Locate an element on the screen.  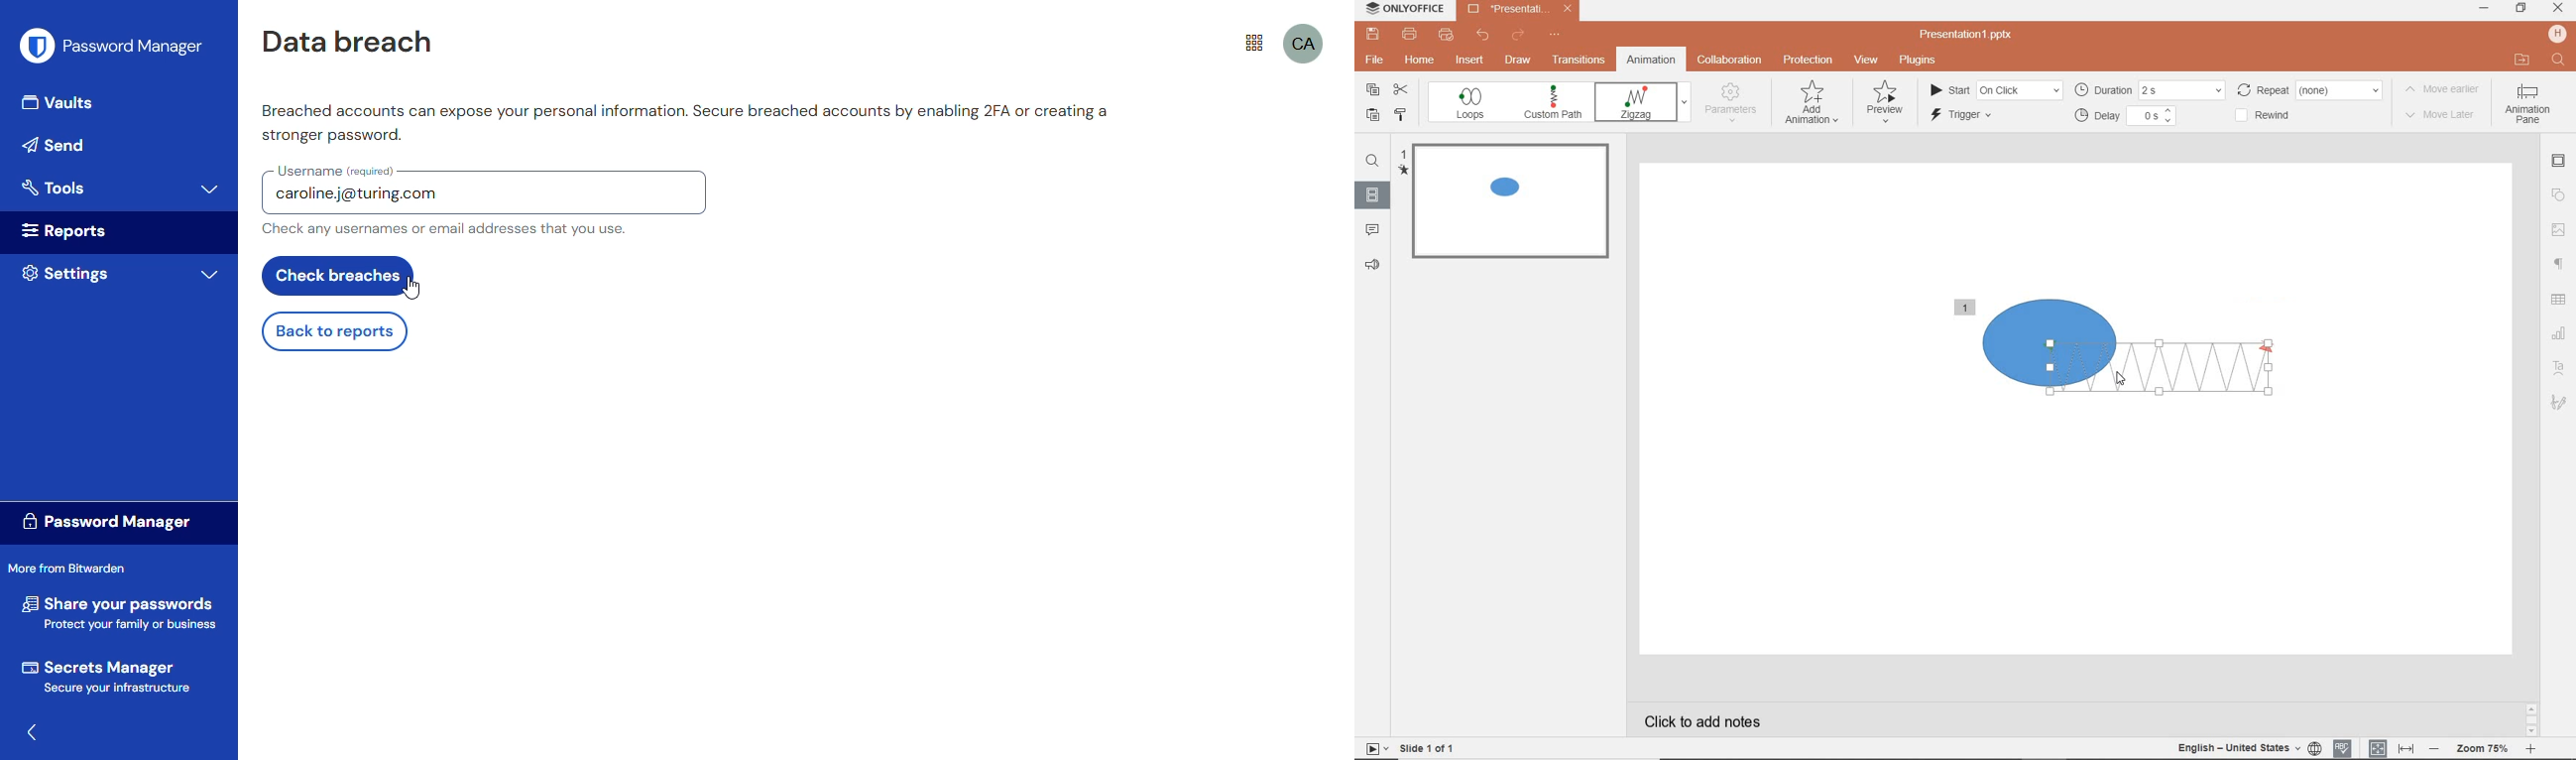
shape settings is located at coordinates (2561, 194).